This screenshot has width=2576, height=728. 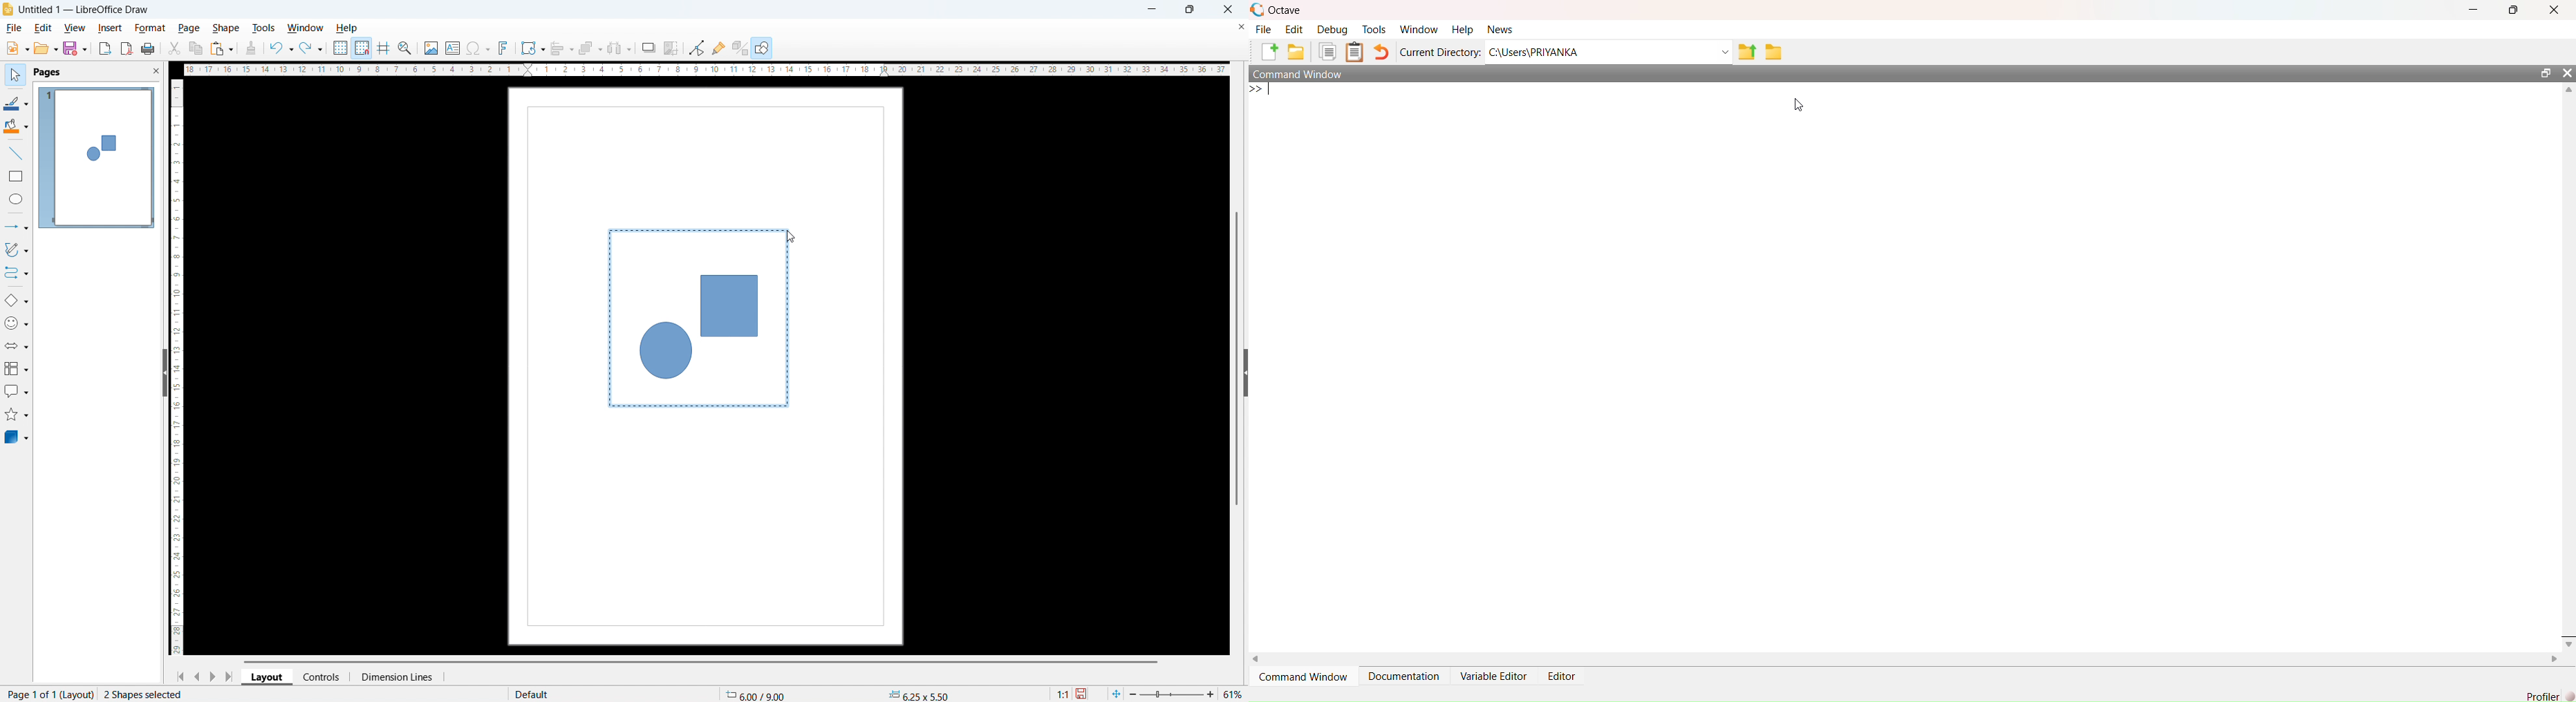 I want to click on save, so click(x=75, y=49).